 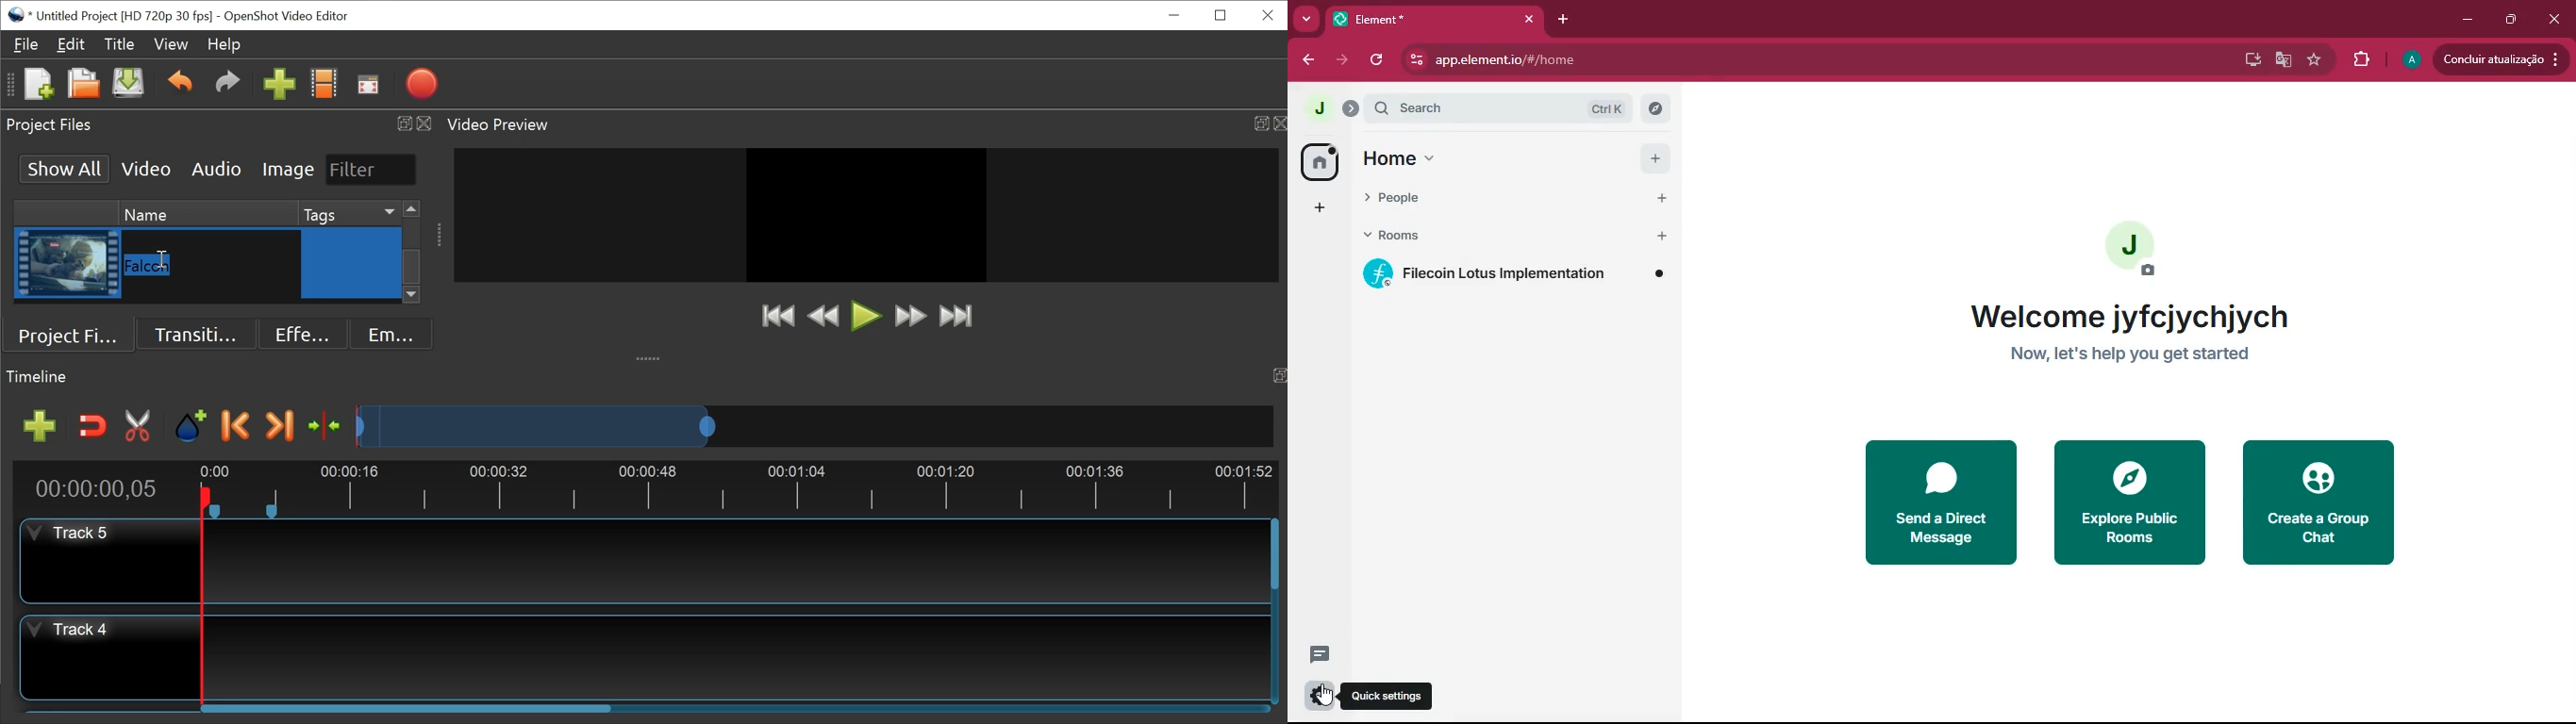 What do you see at coordinates (219, 124) in the screenshot?
I see `Project Files` at bounding box center [219, 124].